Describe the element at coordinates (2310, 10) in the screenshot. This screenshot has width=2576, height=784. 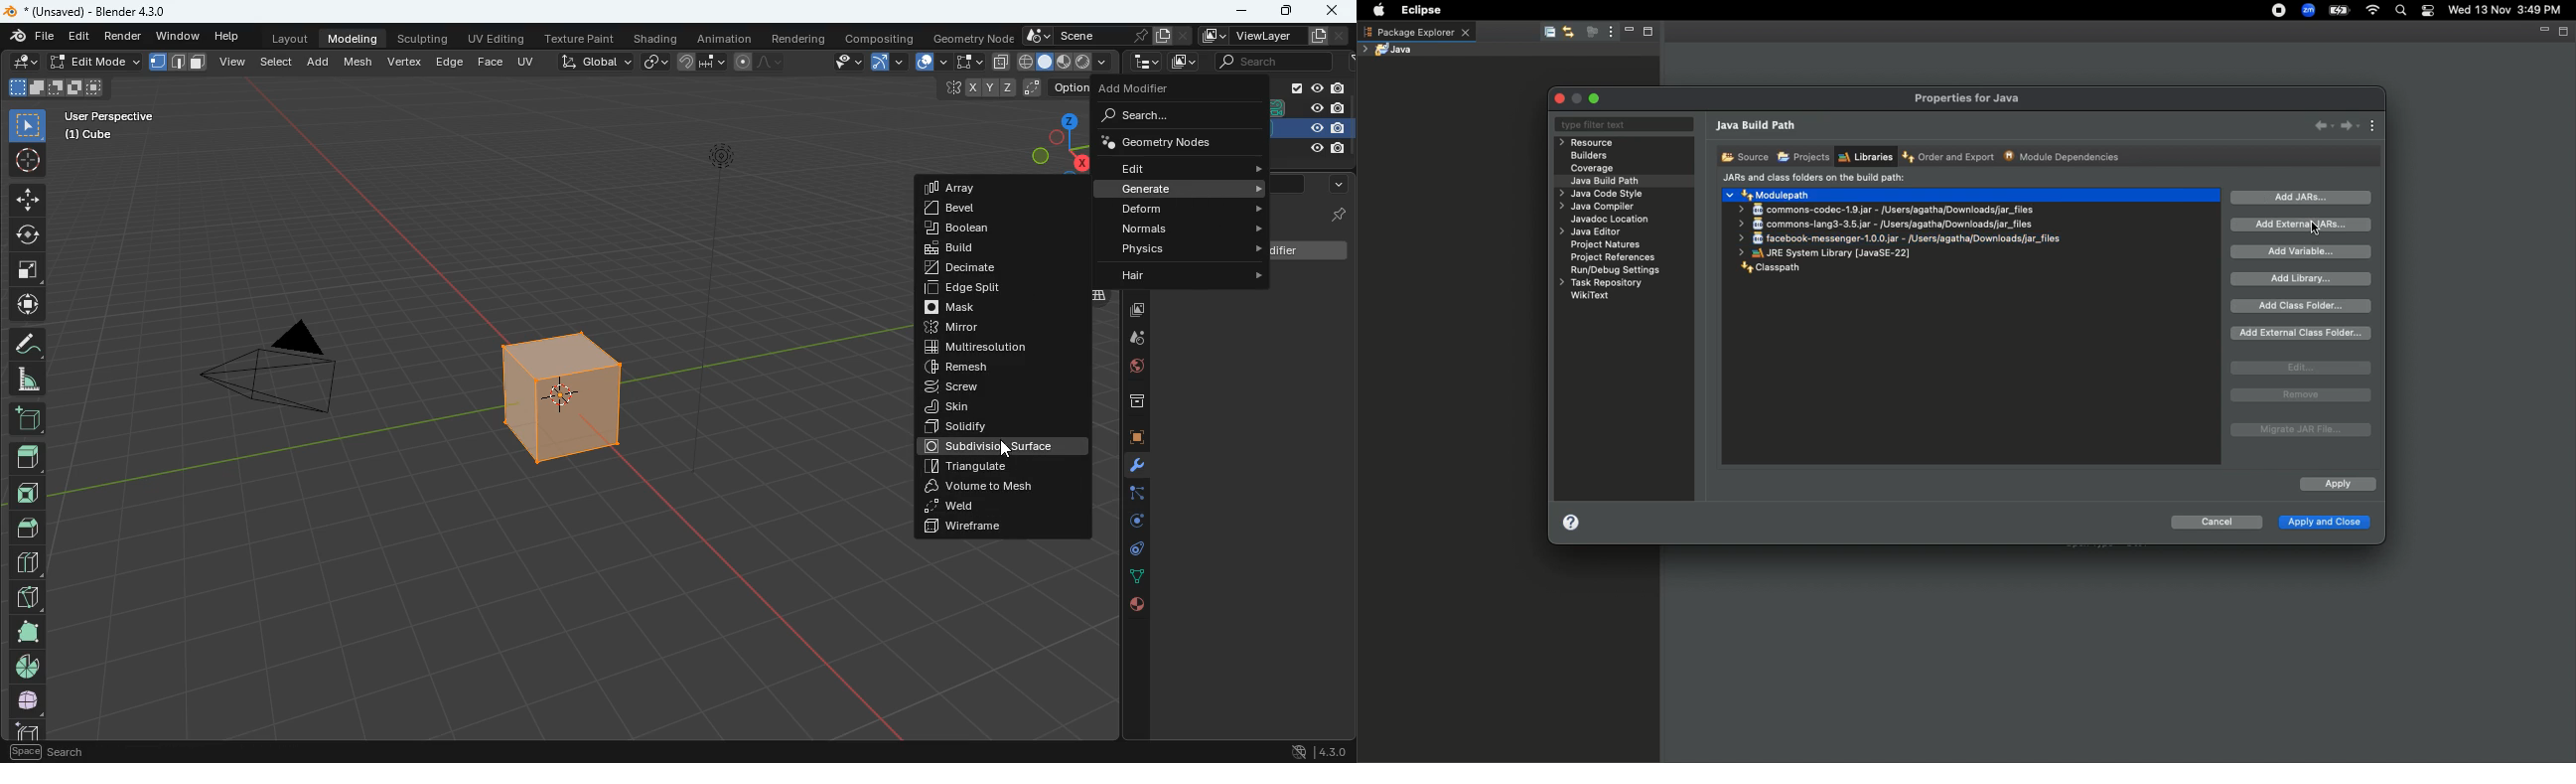
I see `Zoom` at that location.